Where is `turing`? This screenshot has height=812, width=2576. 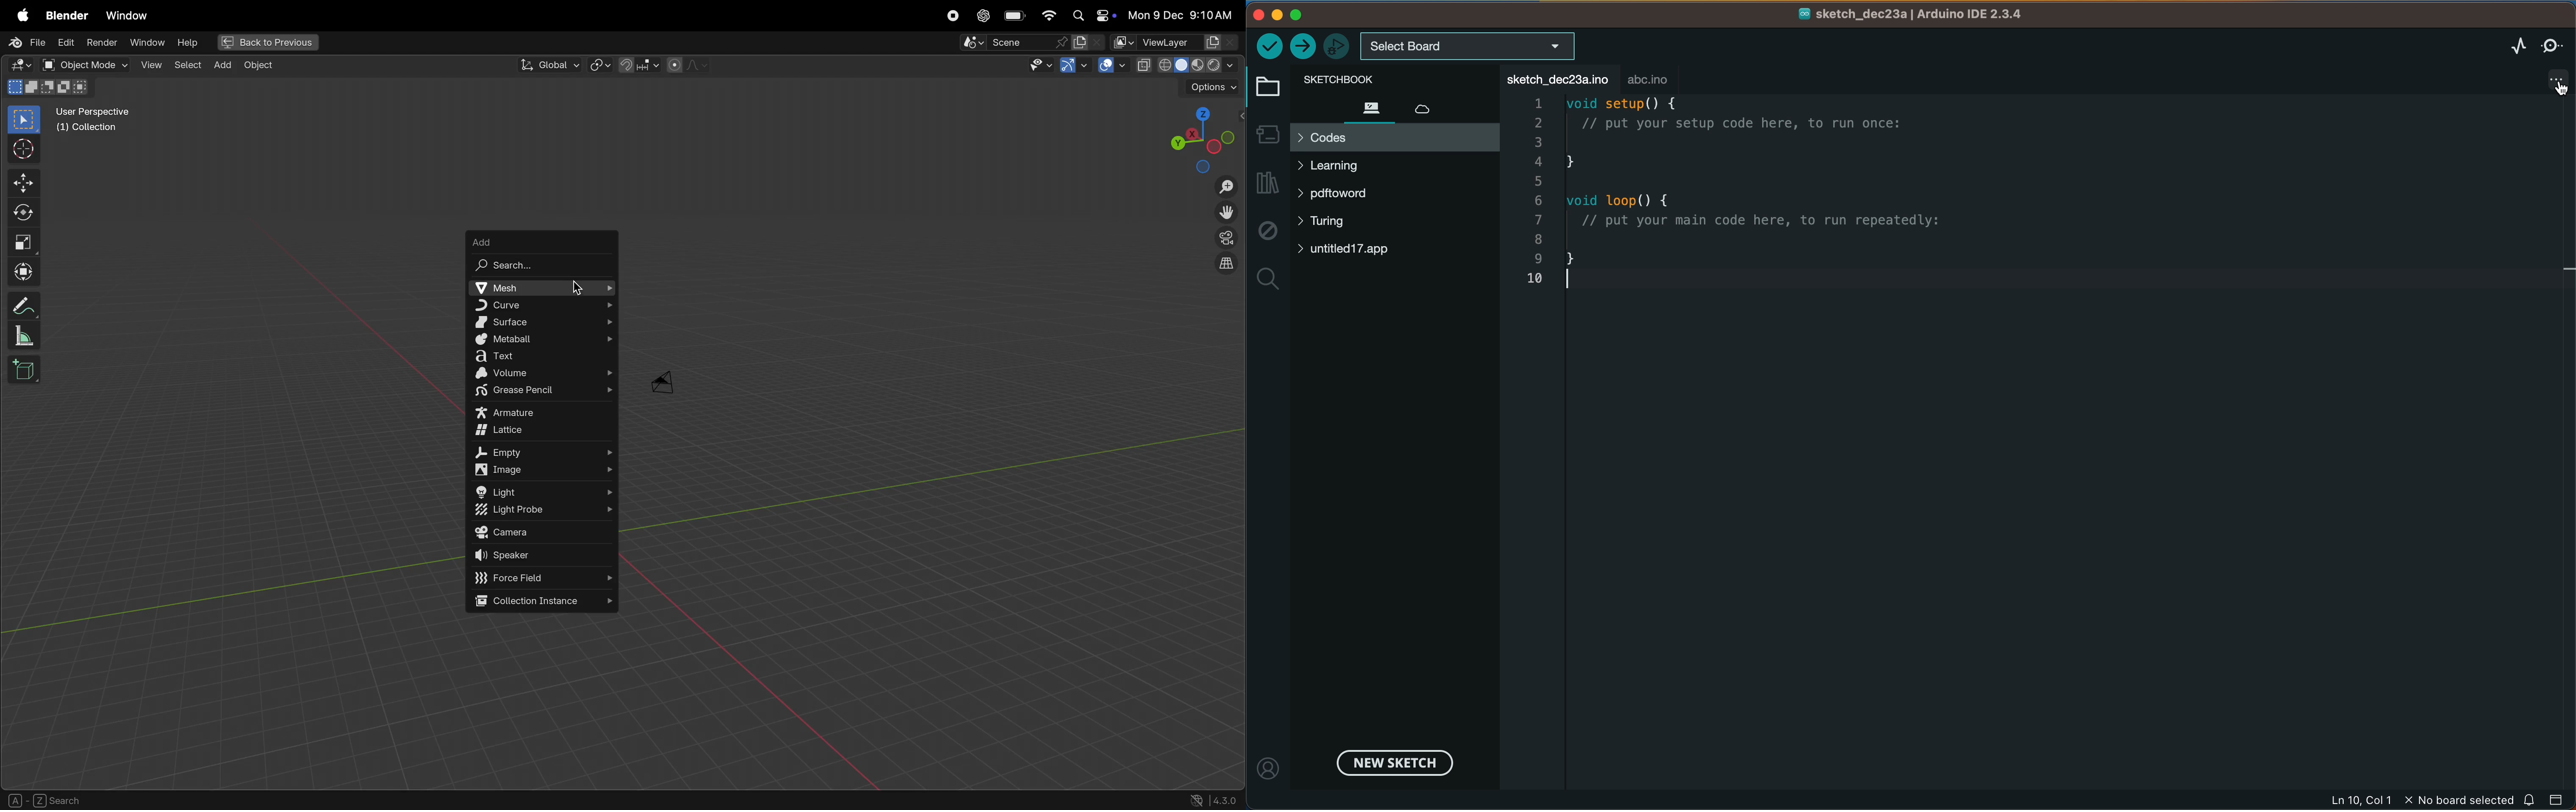 turing is located at coordinates (1326, 225).